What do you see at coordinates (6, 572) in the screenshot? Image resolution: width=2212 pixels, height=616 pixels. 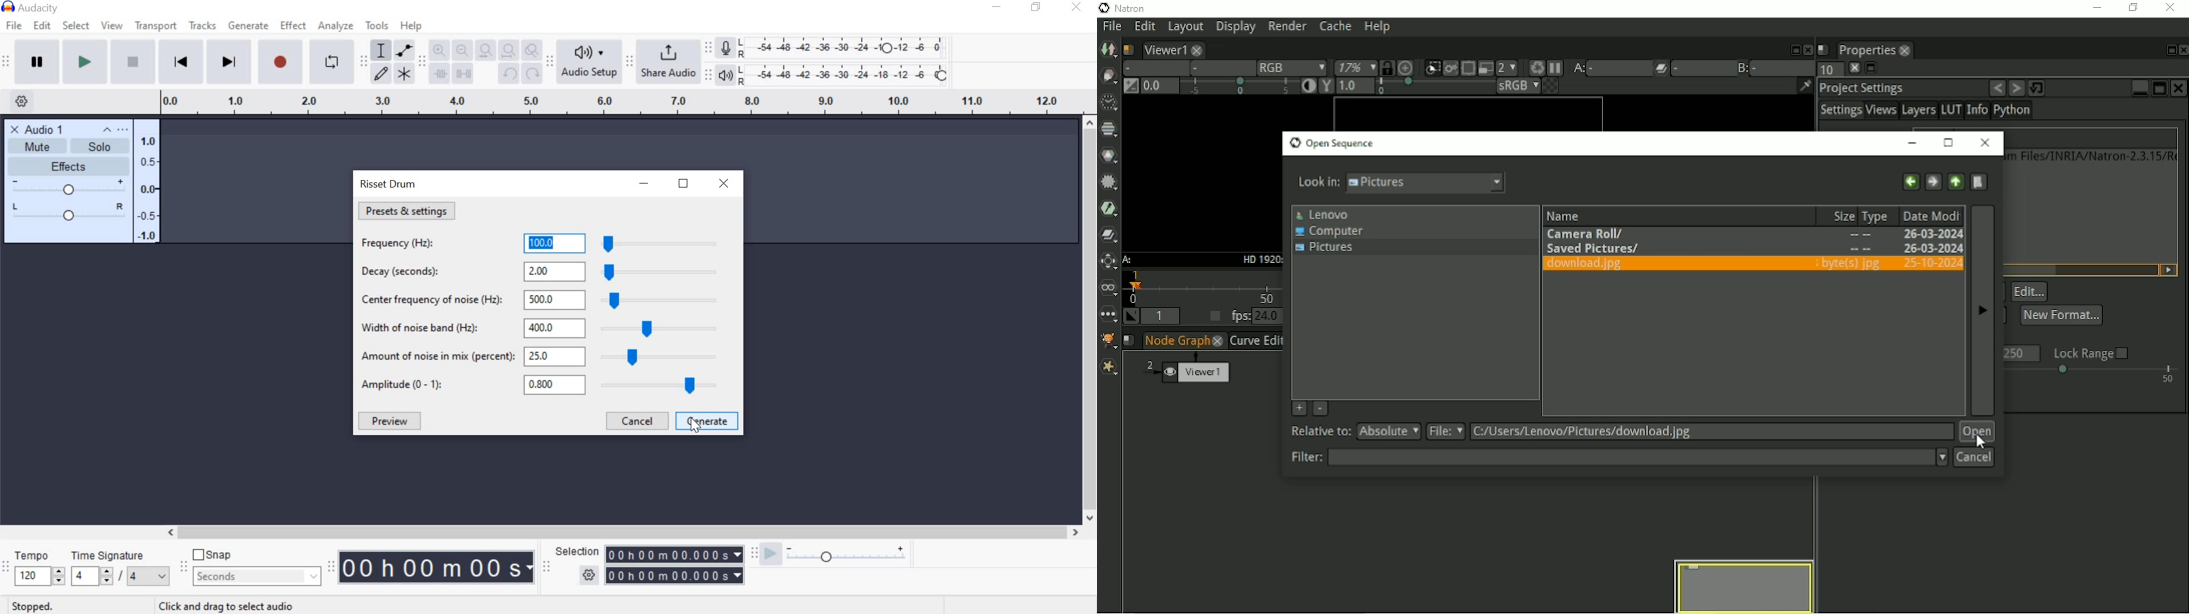 I see `Time signature toolbar` at bounding box center [6, 572].